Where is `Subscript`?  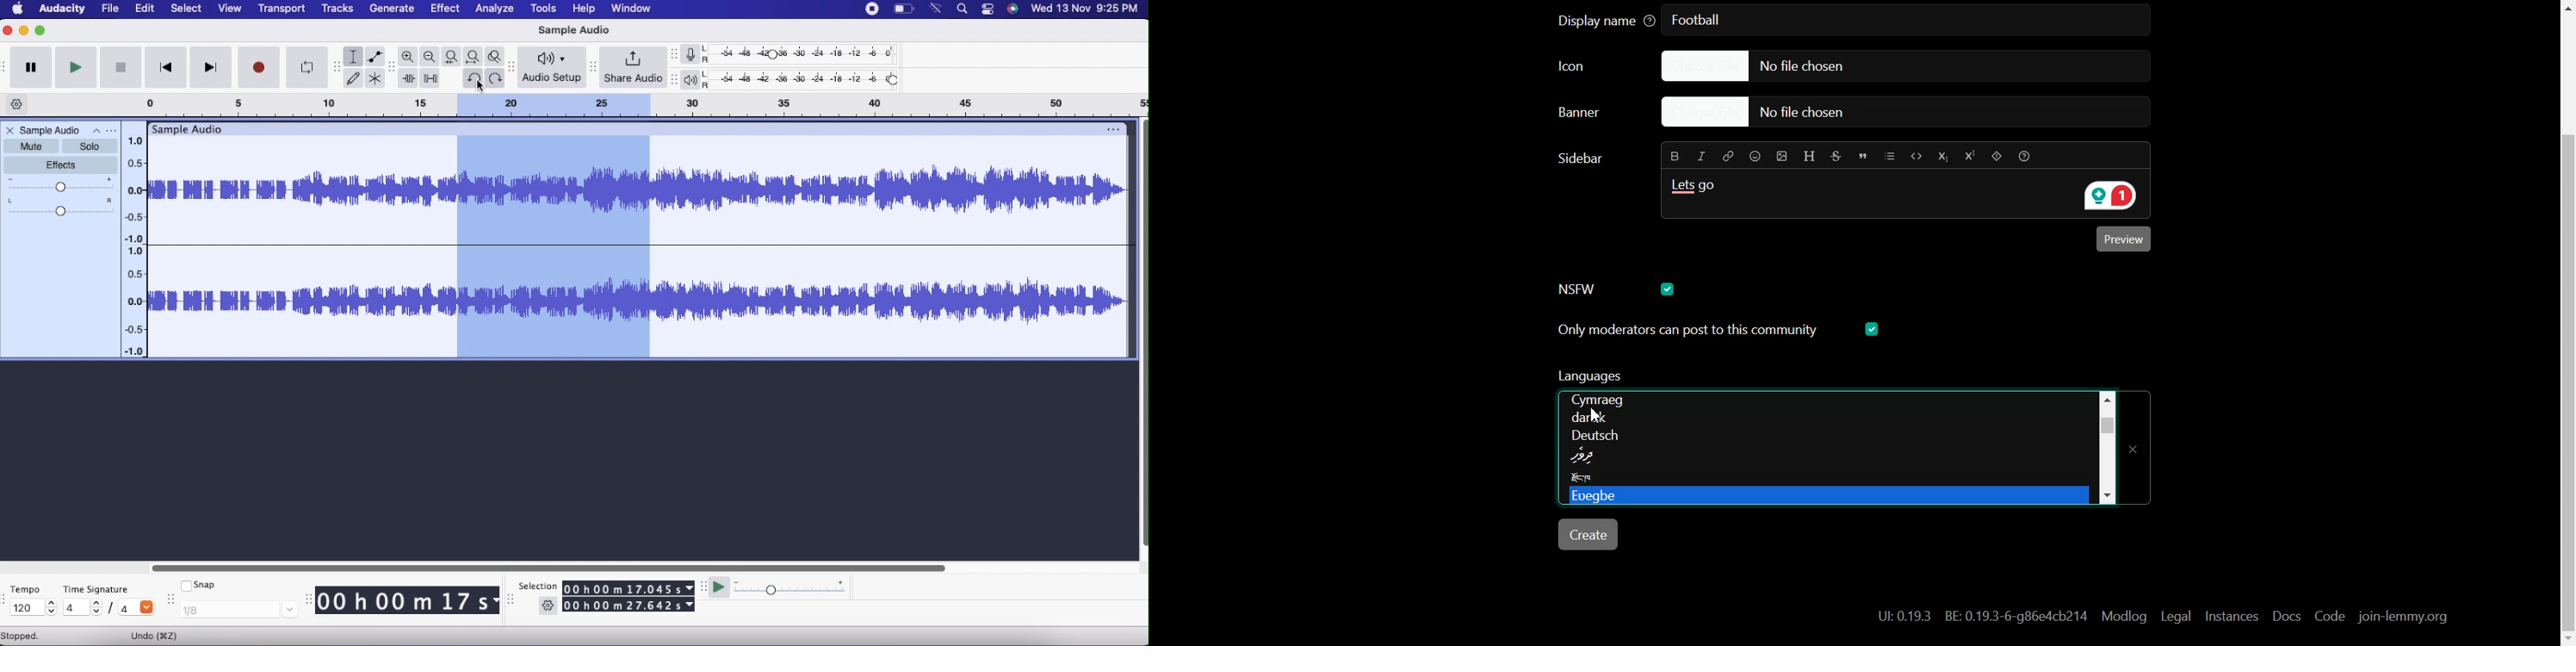 Subscript is located at coordinates (1942, 156).